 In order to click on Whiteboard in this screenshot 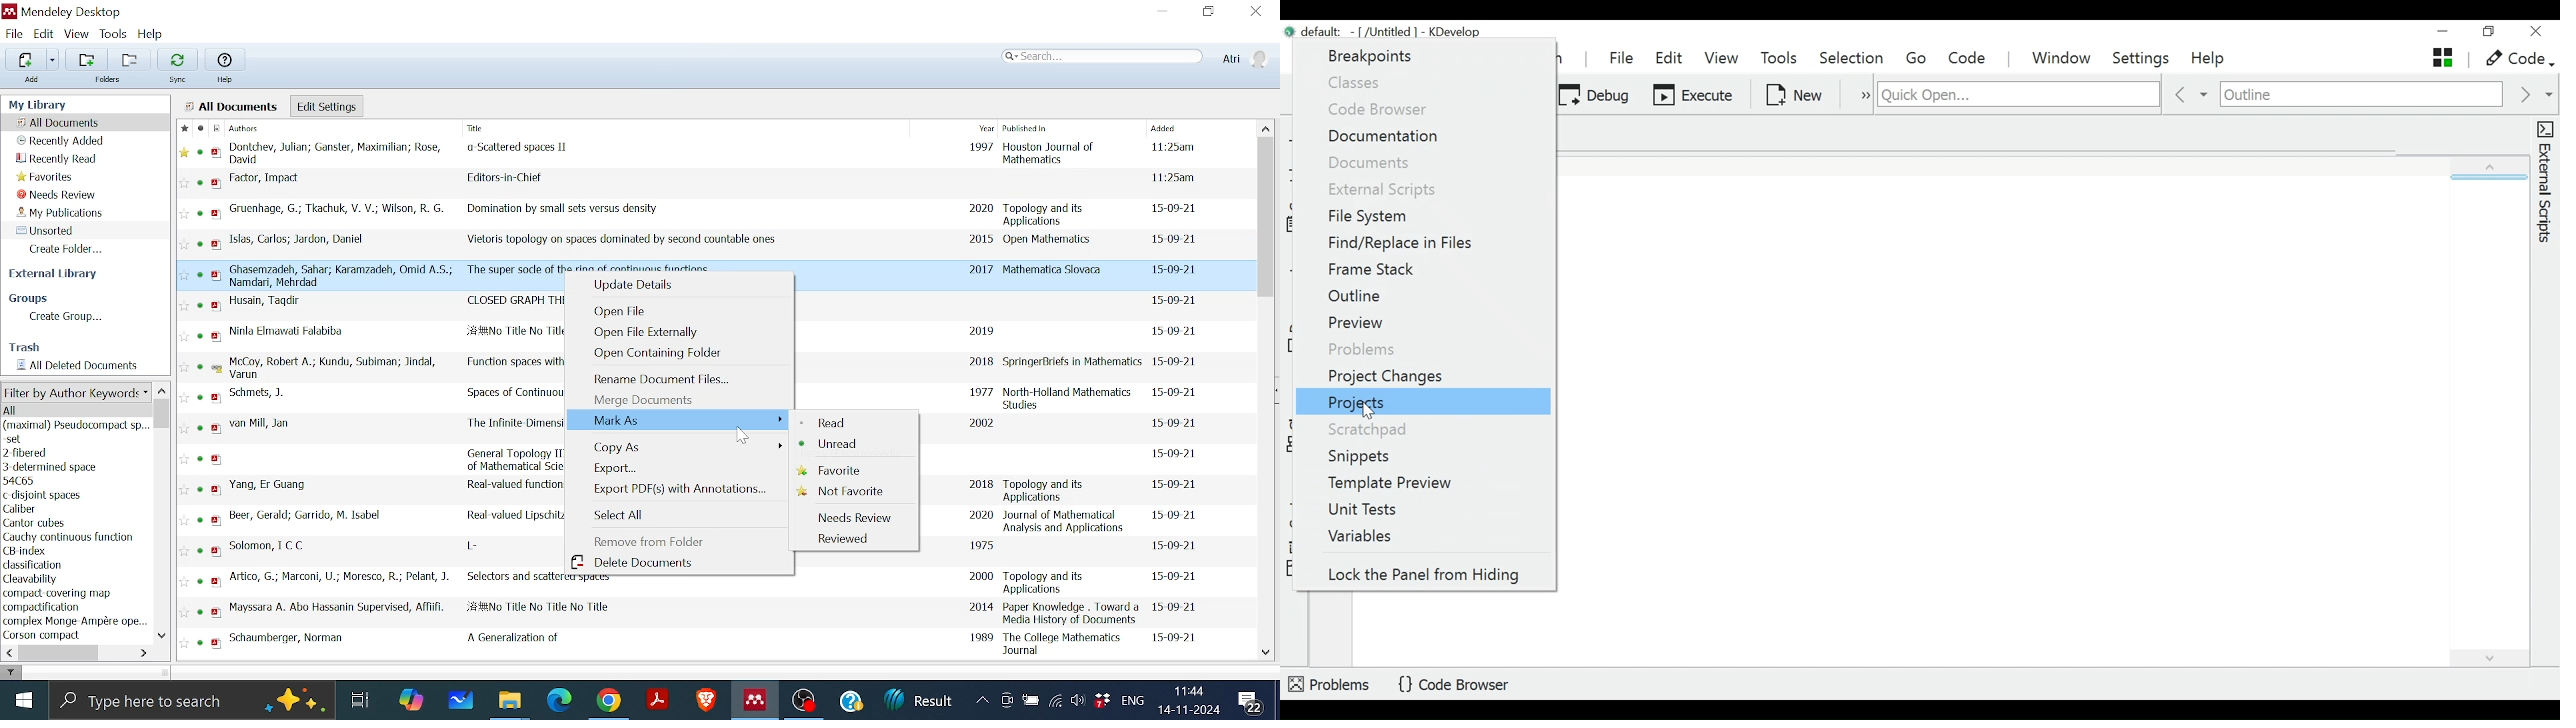, I will do `click(464, 699)`.